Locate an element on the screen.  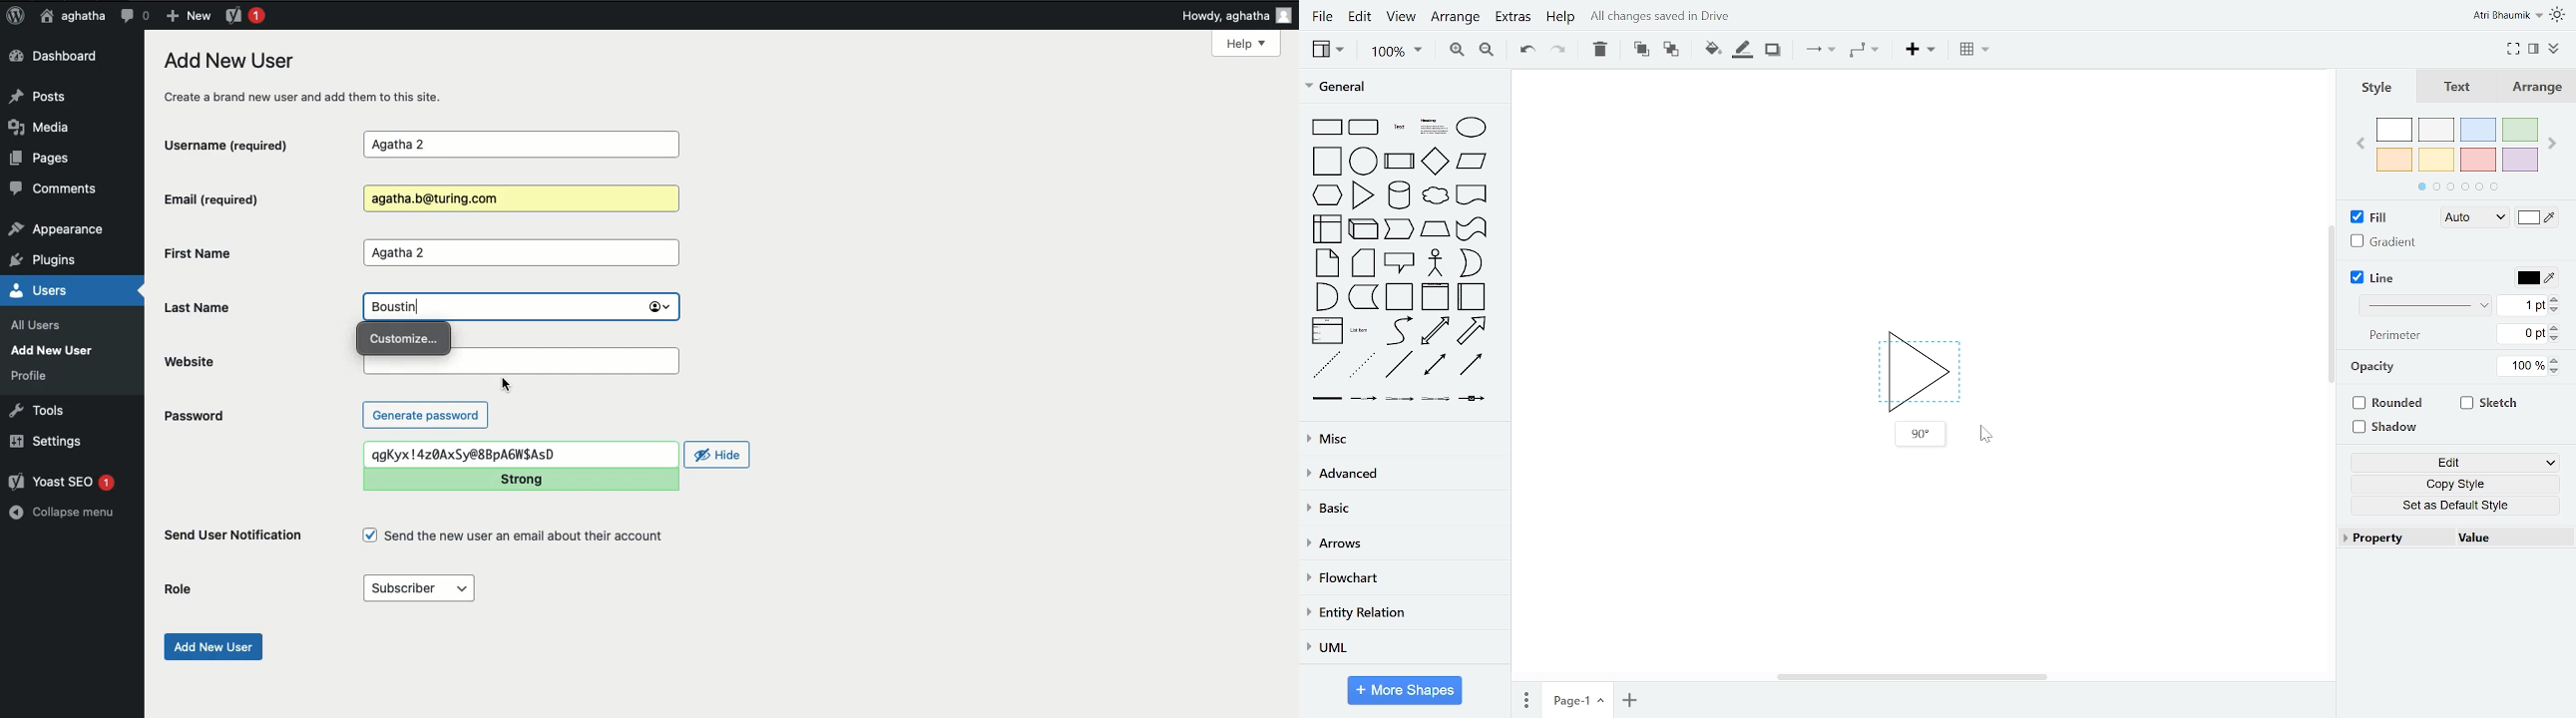
connector with symbol is located at coordinates (1472, 400).